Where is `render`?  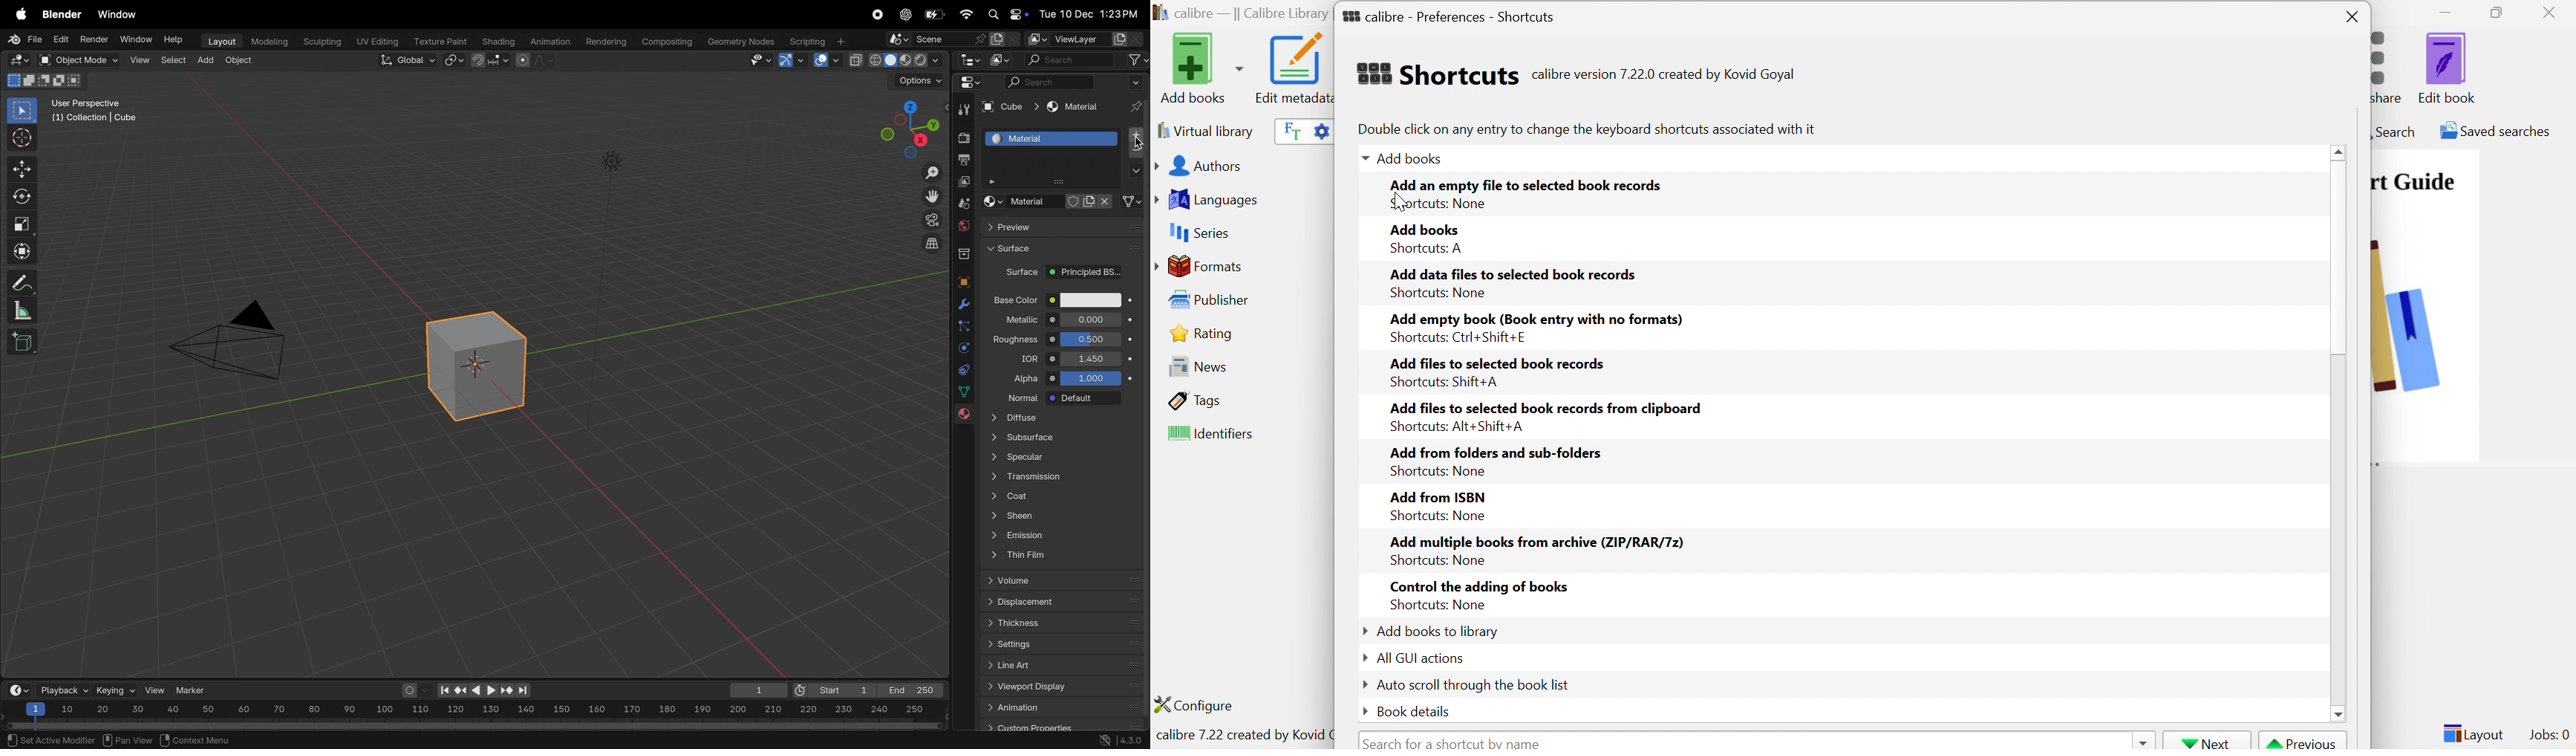
render is located at coordinates (963, 137).